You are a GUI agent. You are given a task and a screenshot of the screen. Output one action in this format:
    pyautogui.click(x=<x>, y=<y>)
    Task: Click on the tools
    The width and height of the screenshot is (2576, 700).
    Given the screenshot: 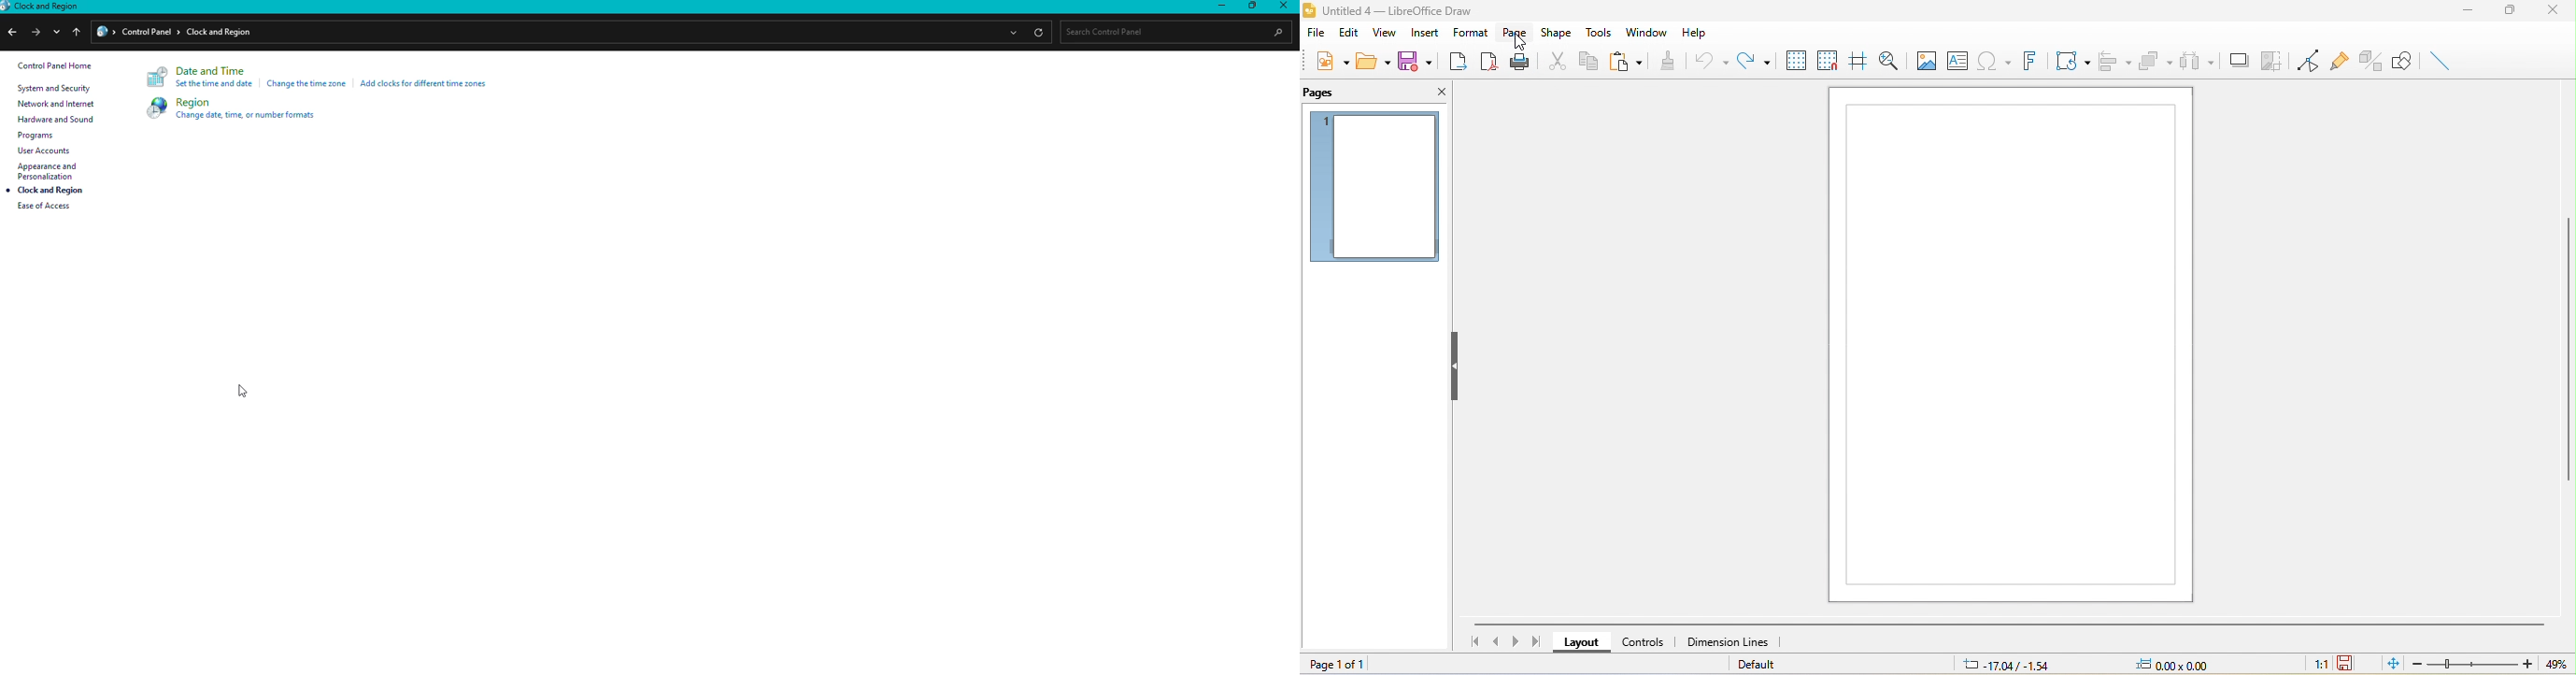 What is the action you would take?
    pyautogui.click(x=1600, y=30)
    